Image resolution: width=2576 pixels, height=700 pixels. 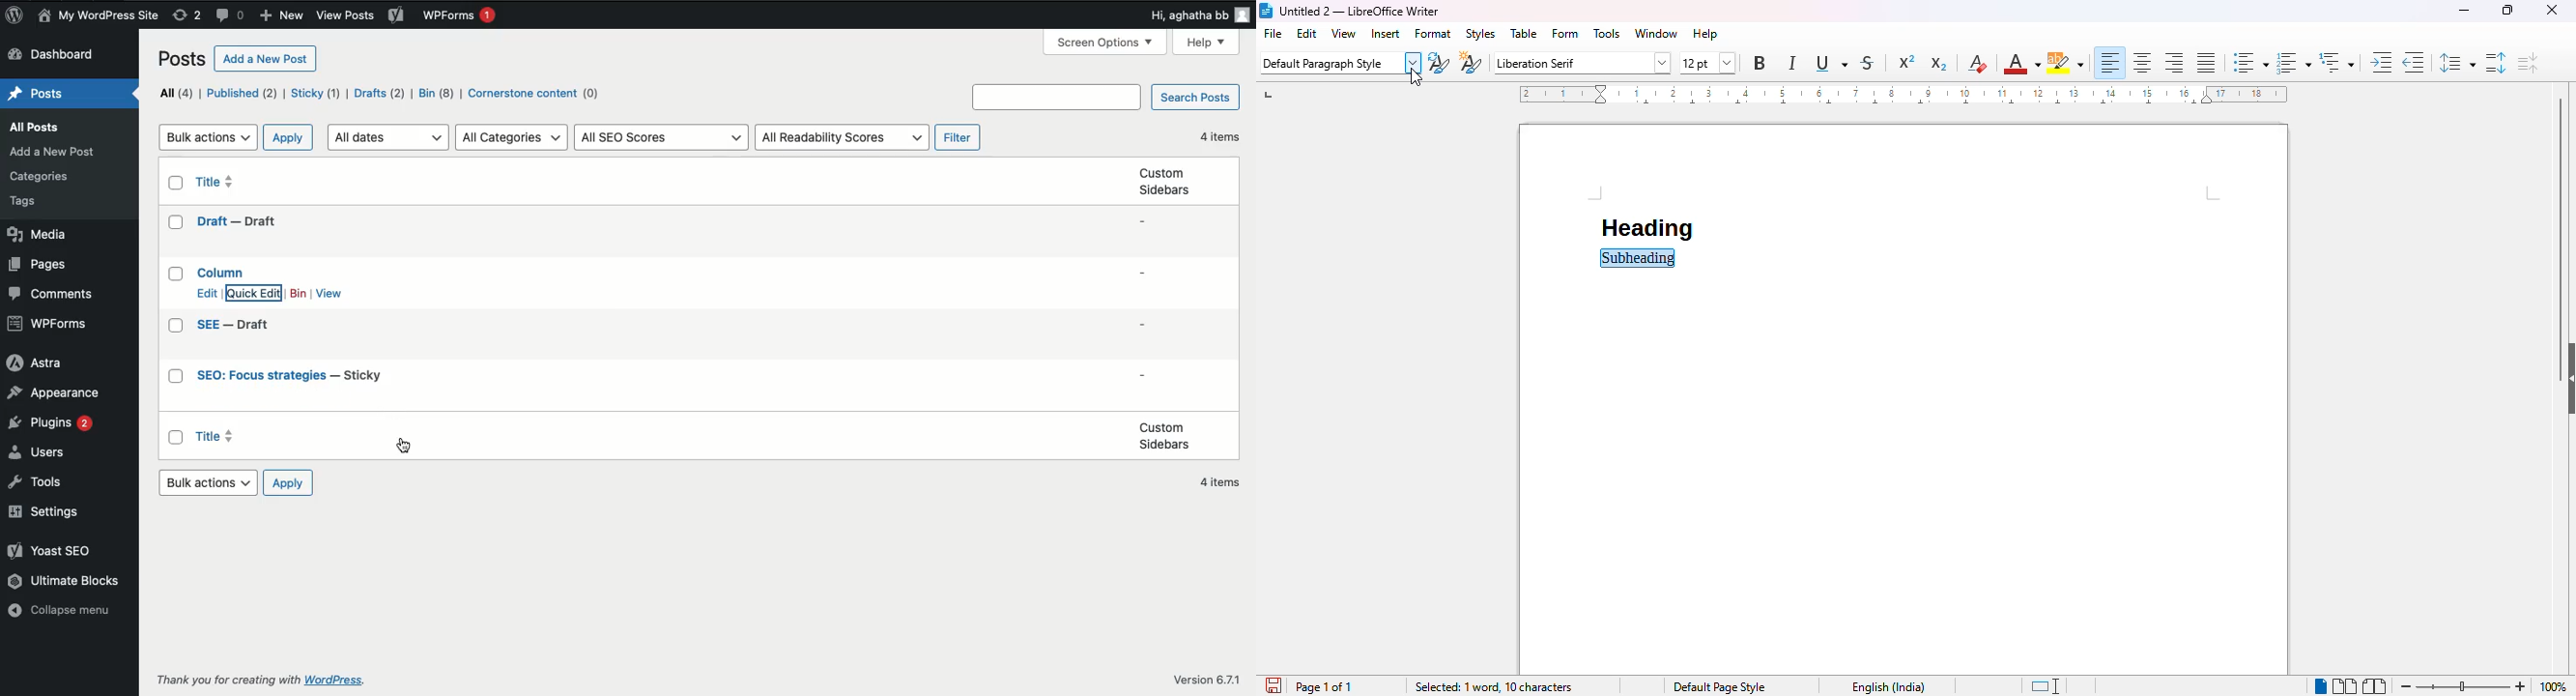 I want to click on Yoast, so click(x=55, y=553).